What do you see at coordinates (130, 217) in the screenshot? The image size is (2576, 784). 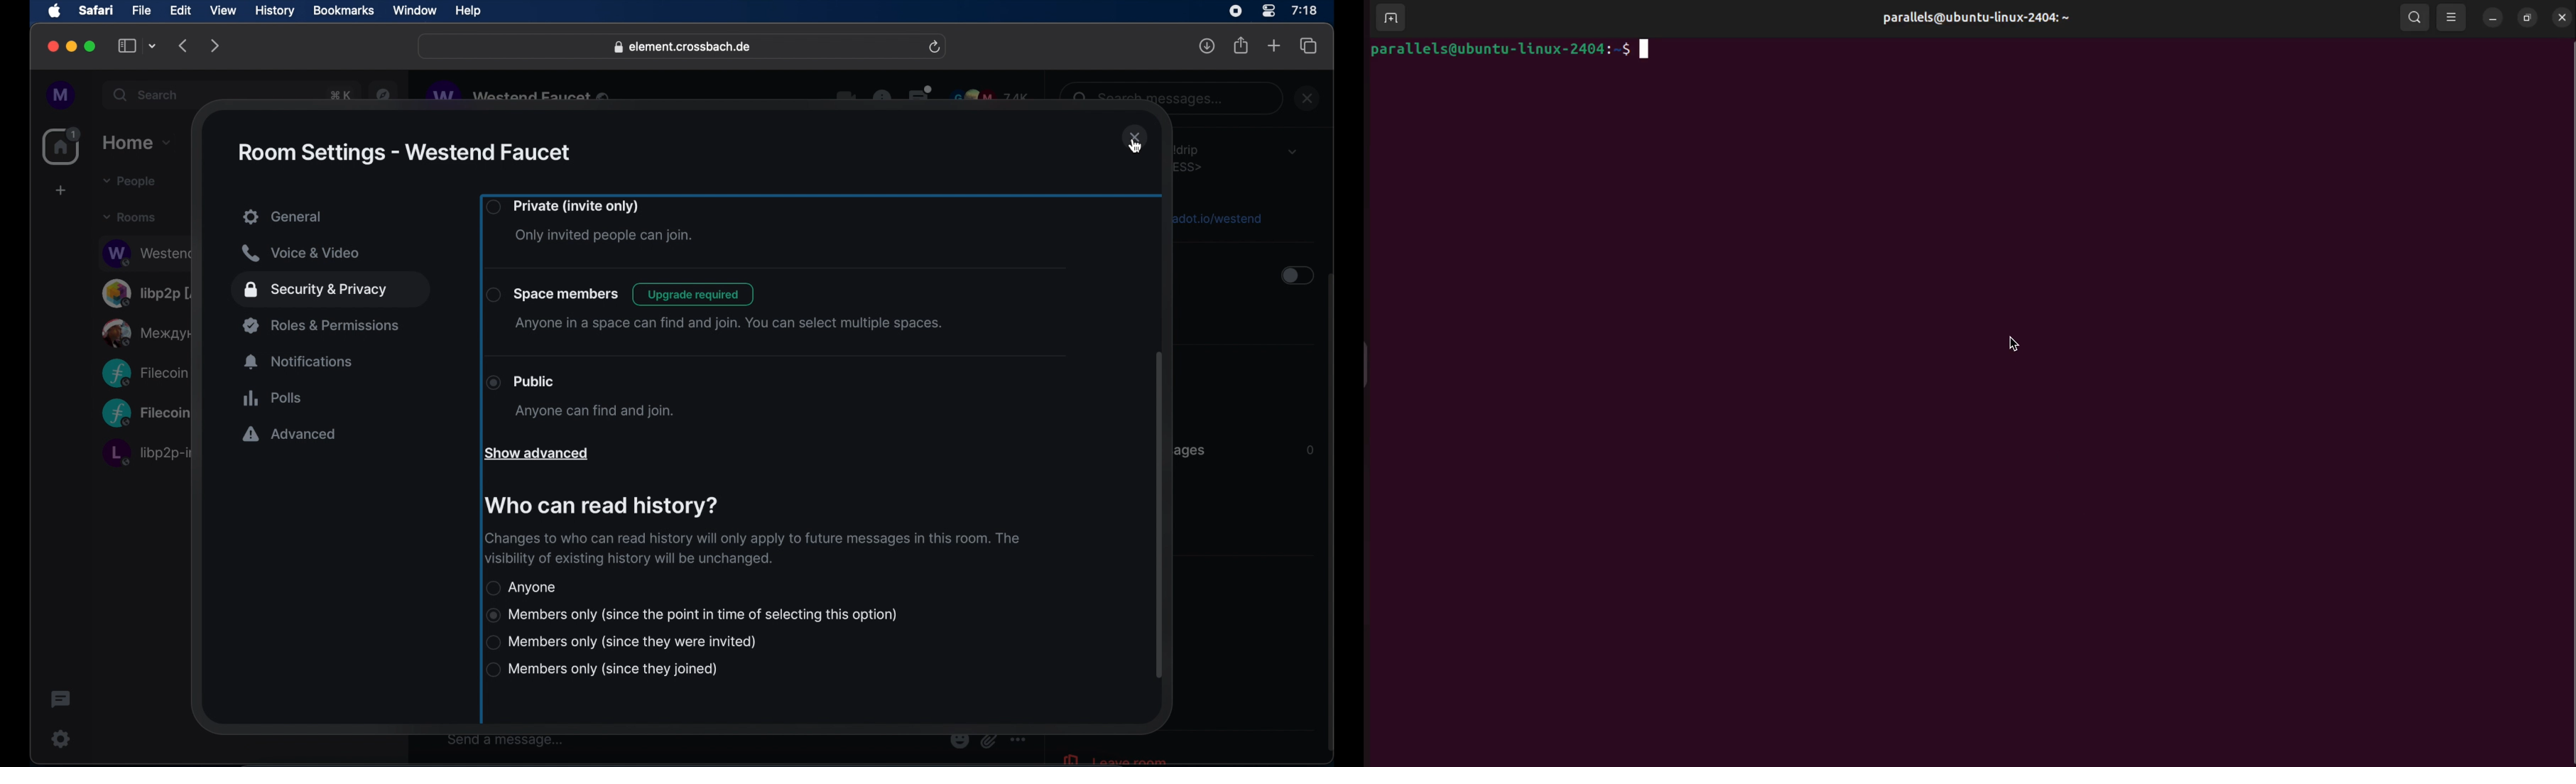 I see `rooms dropdown` at bounding box center [130, 217].